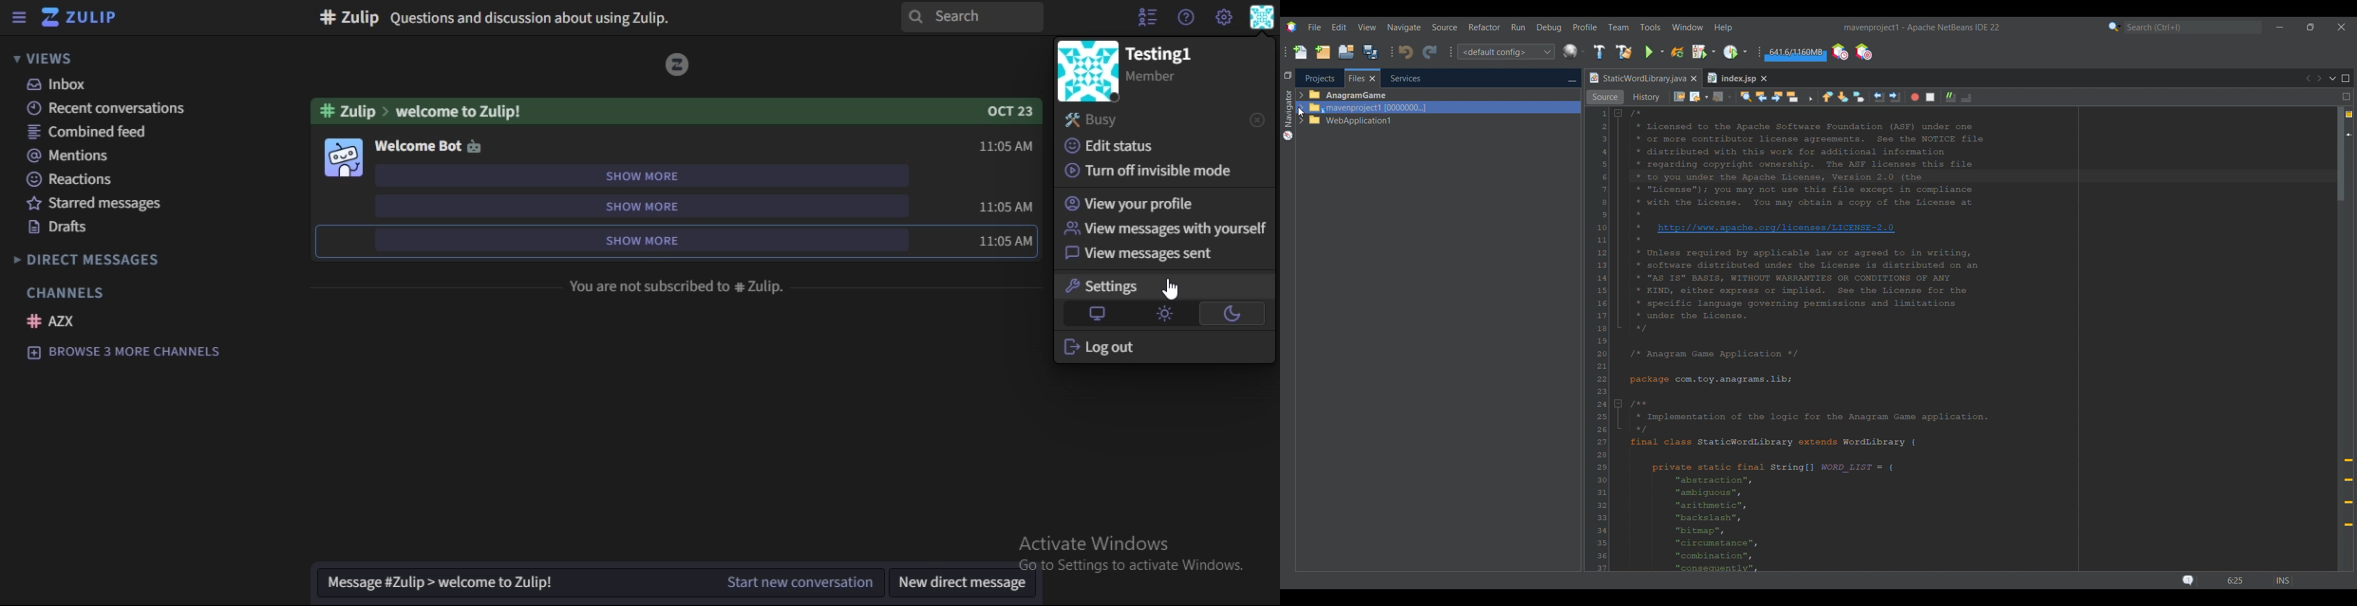  Describe the element at coordinates (1232, 316) in the screenshot. I see `dark theme` at that location.